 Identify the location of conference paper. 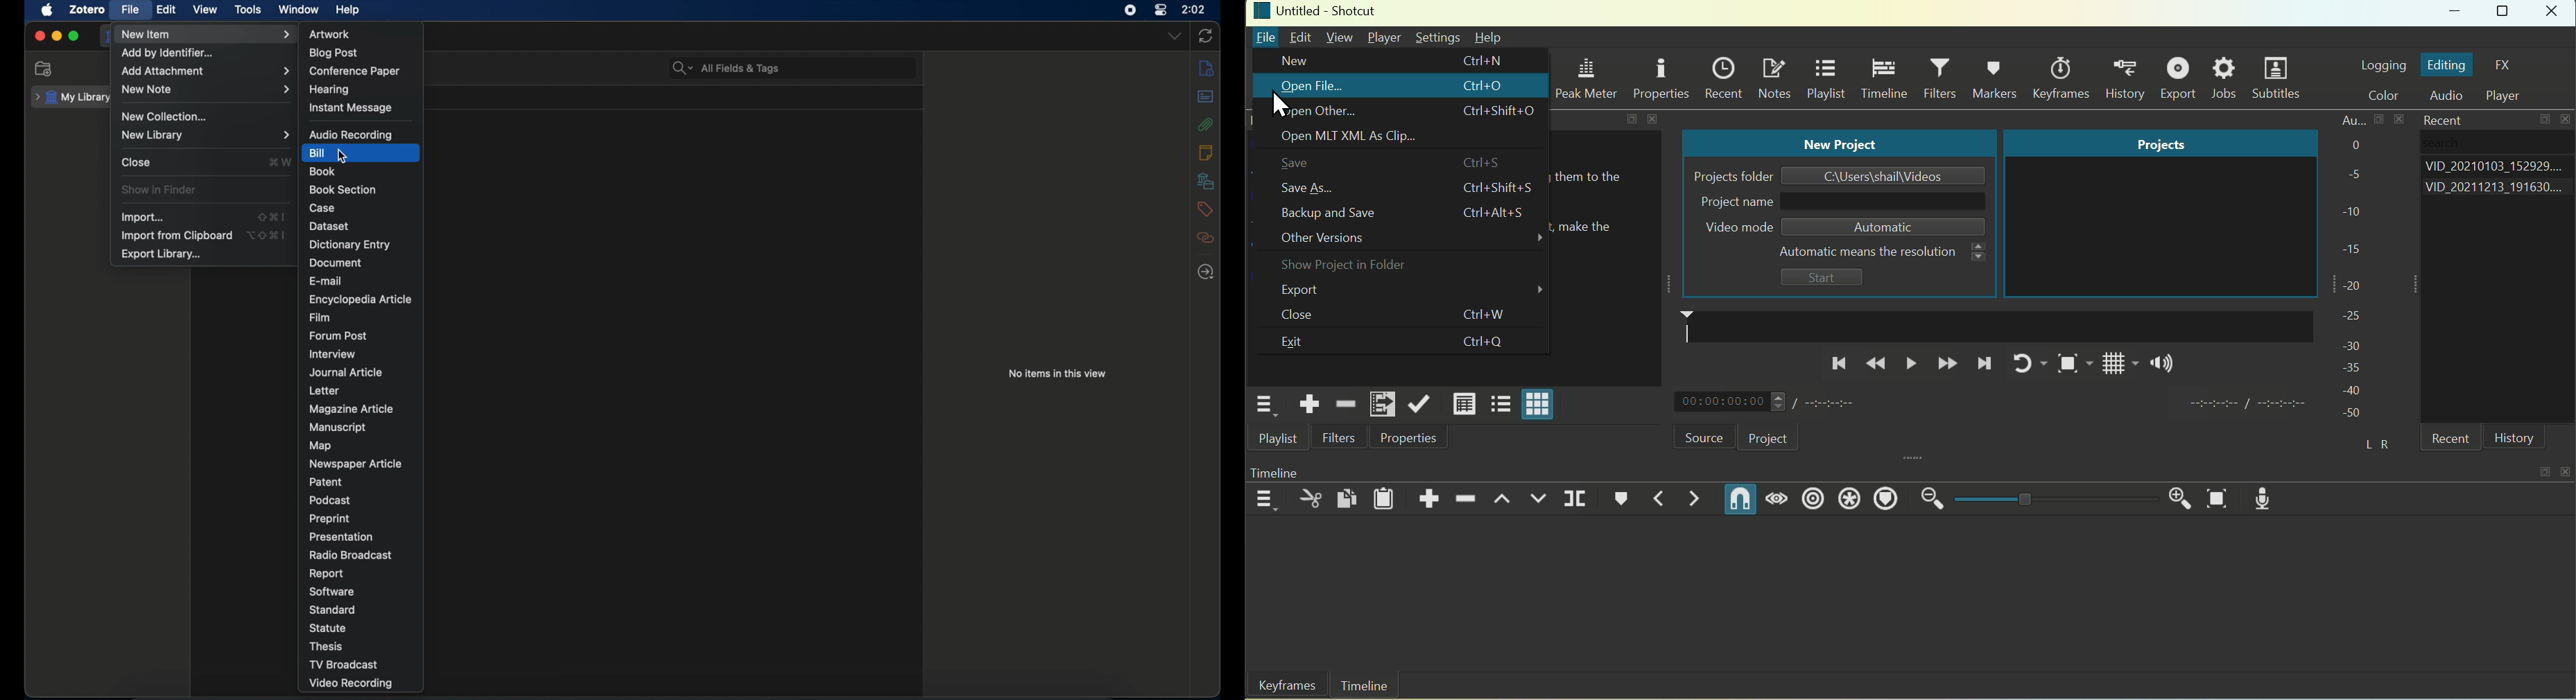
(355, 72).